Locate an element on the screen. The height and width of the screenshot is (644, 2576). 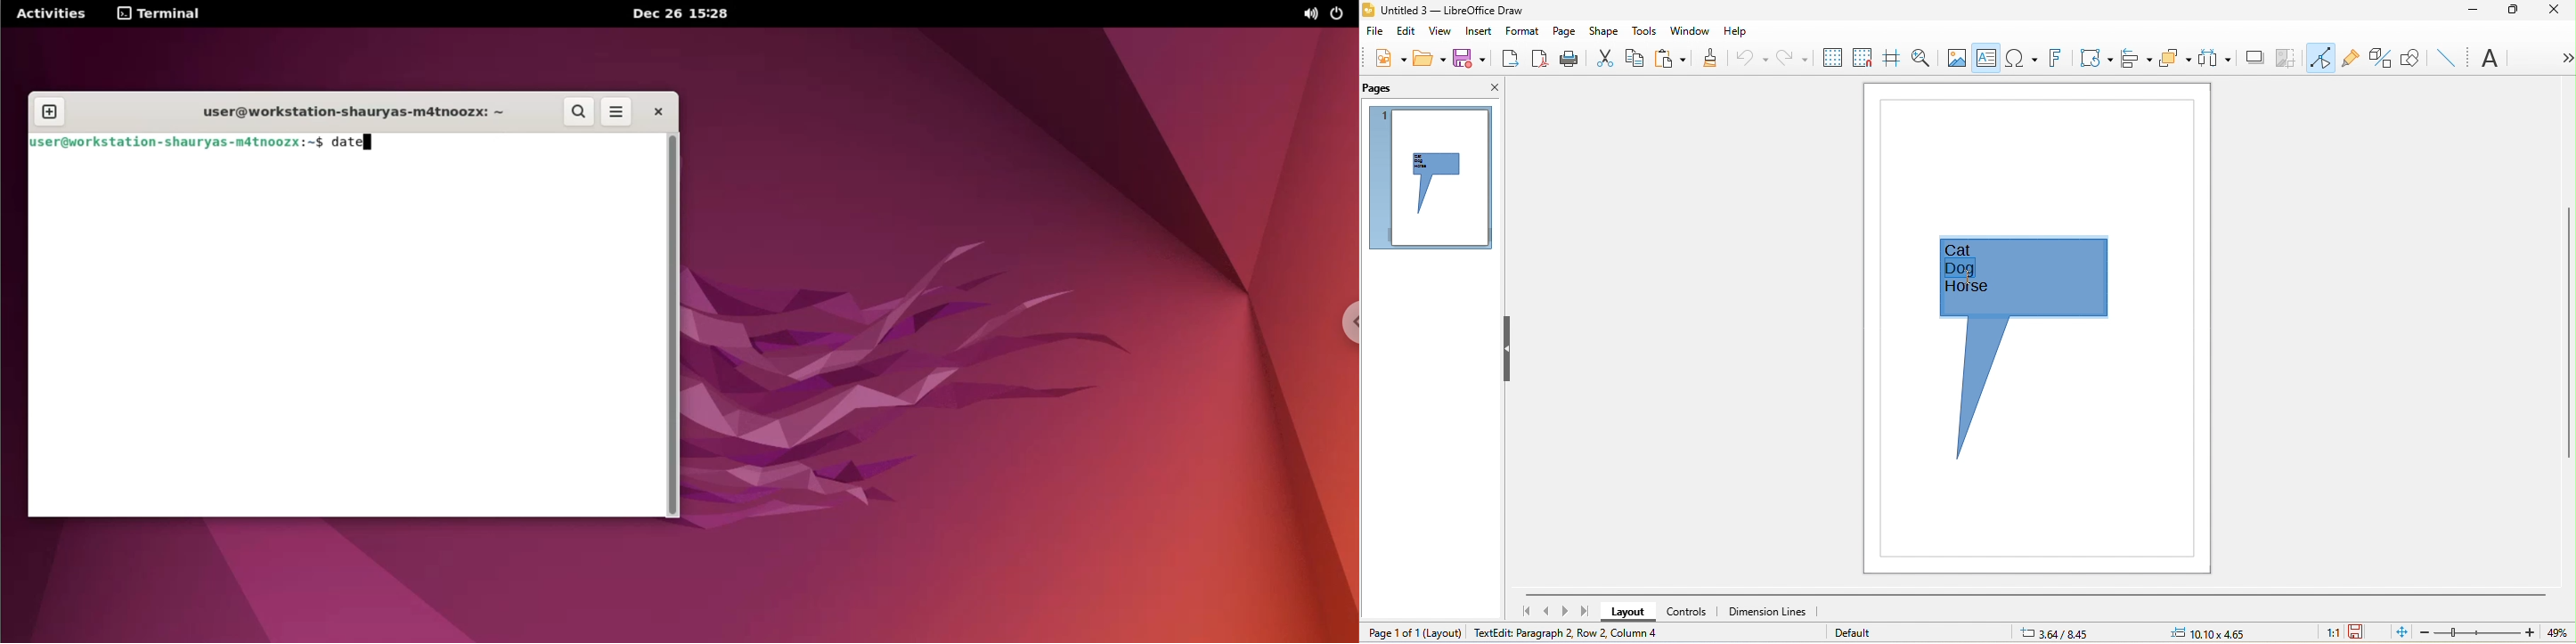
special character is located at coordinates (2019, 57).